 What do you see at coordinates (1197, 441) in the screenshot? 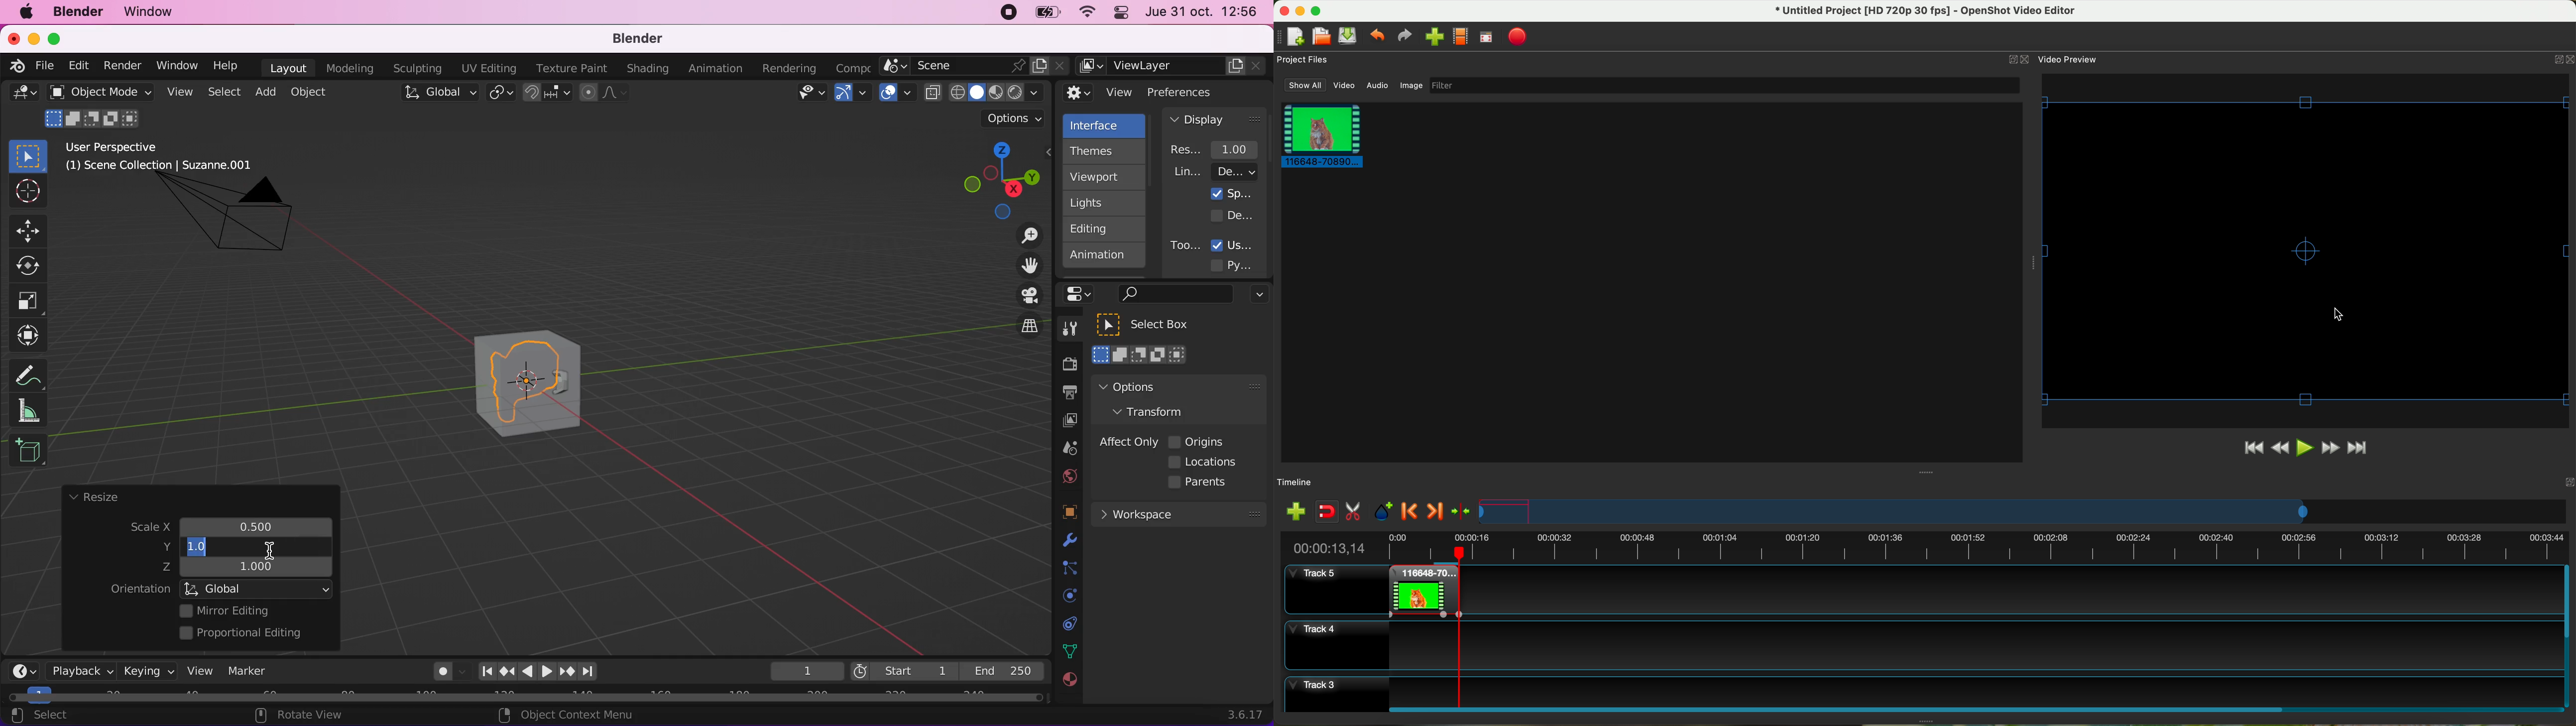
I see `origins` at bounding box center [1197, 441].